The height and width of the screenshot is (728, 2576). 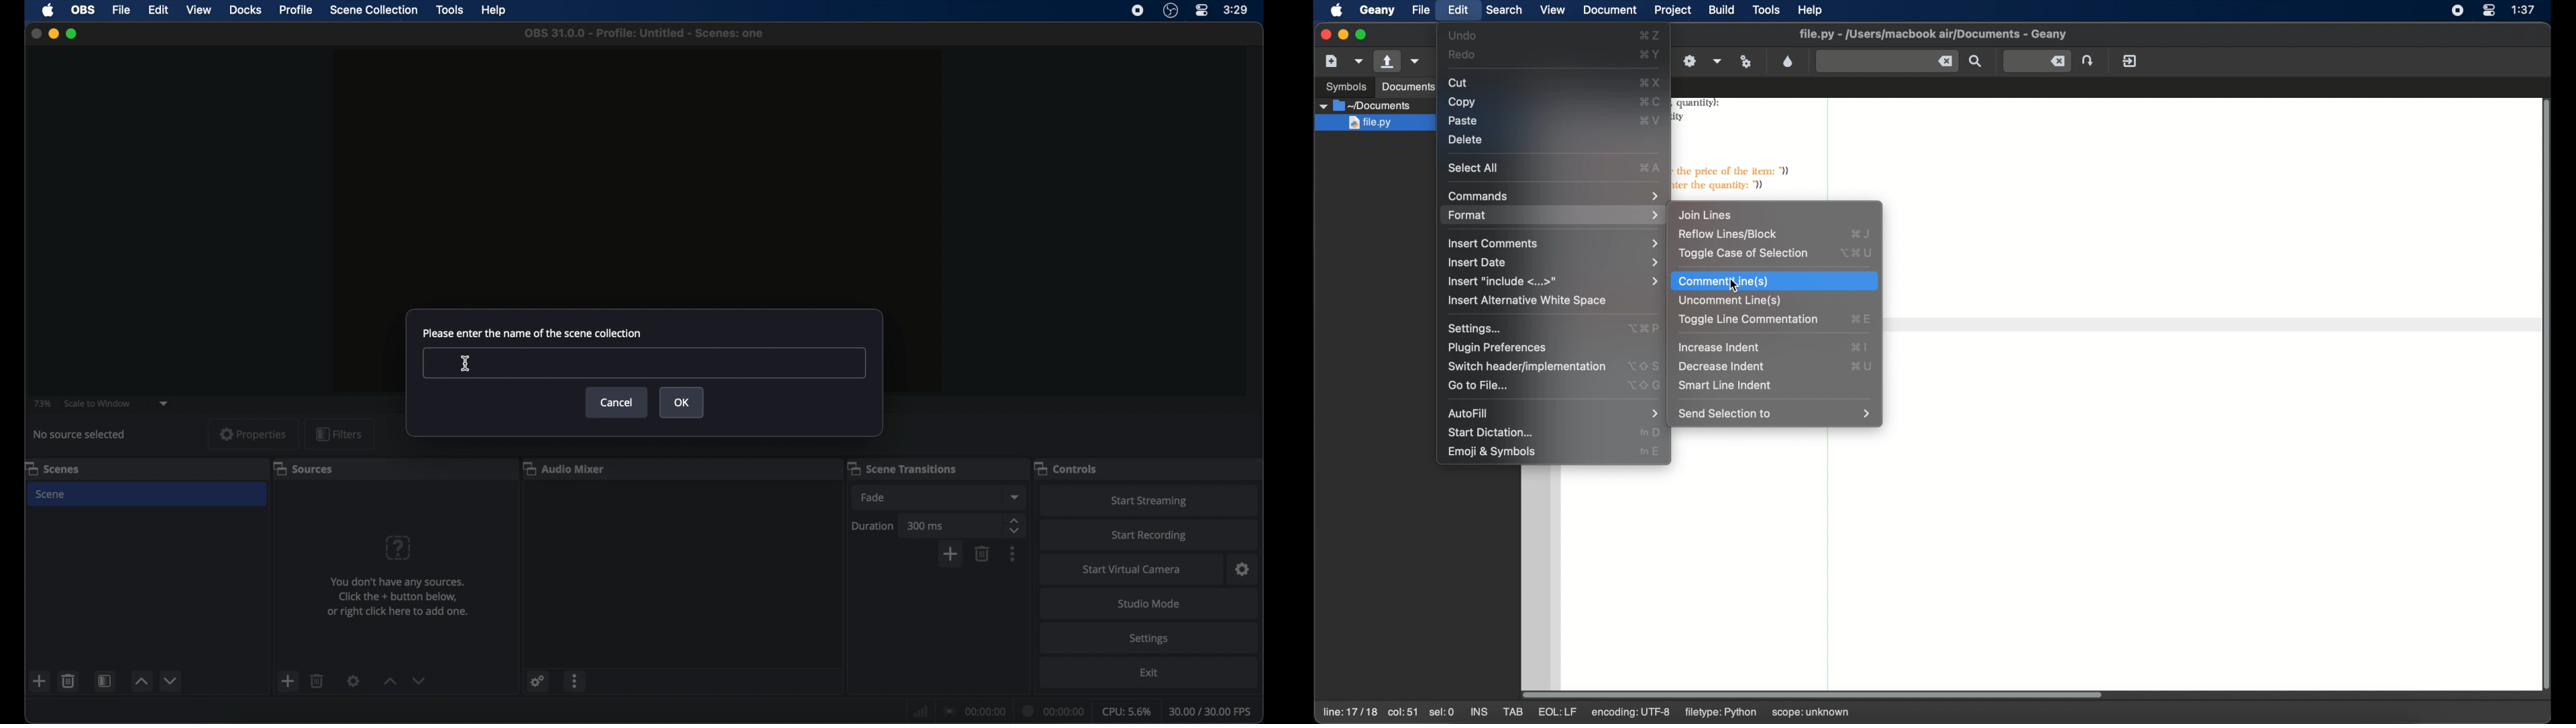 I want to click on delete, so click(x=68, y=680).